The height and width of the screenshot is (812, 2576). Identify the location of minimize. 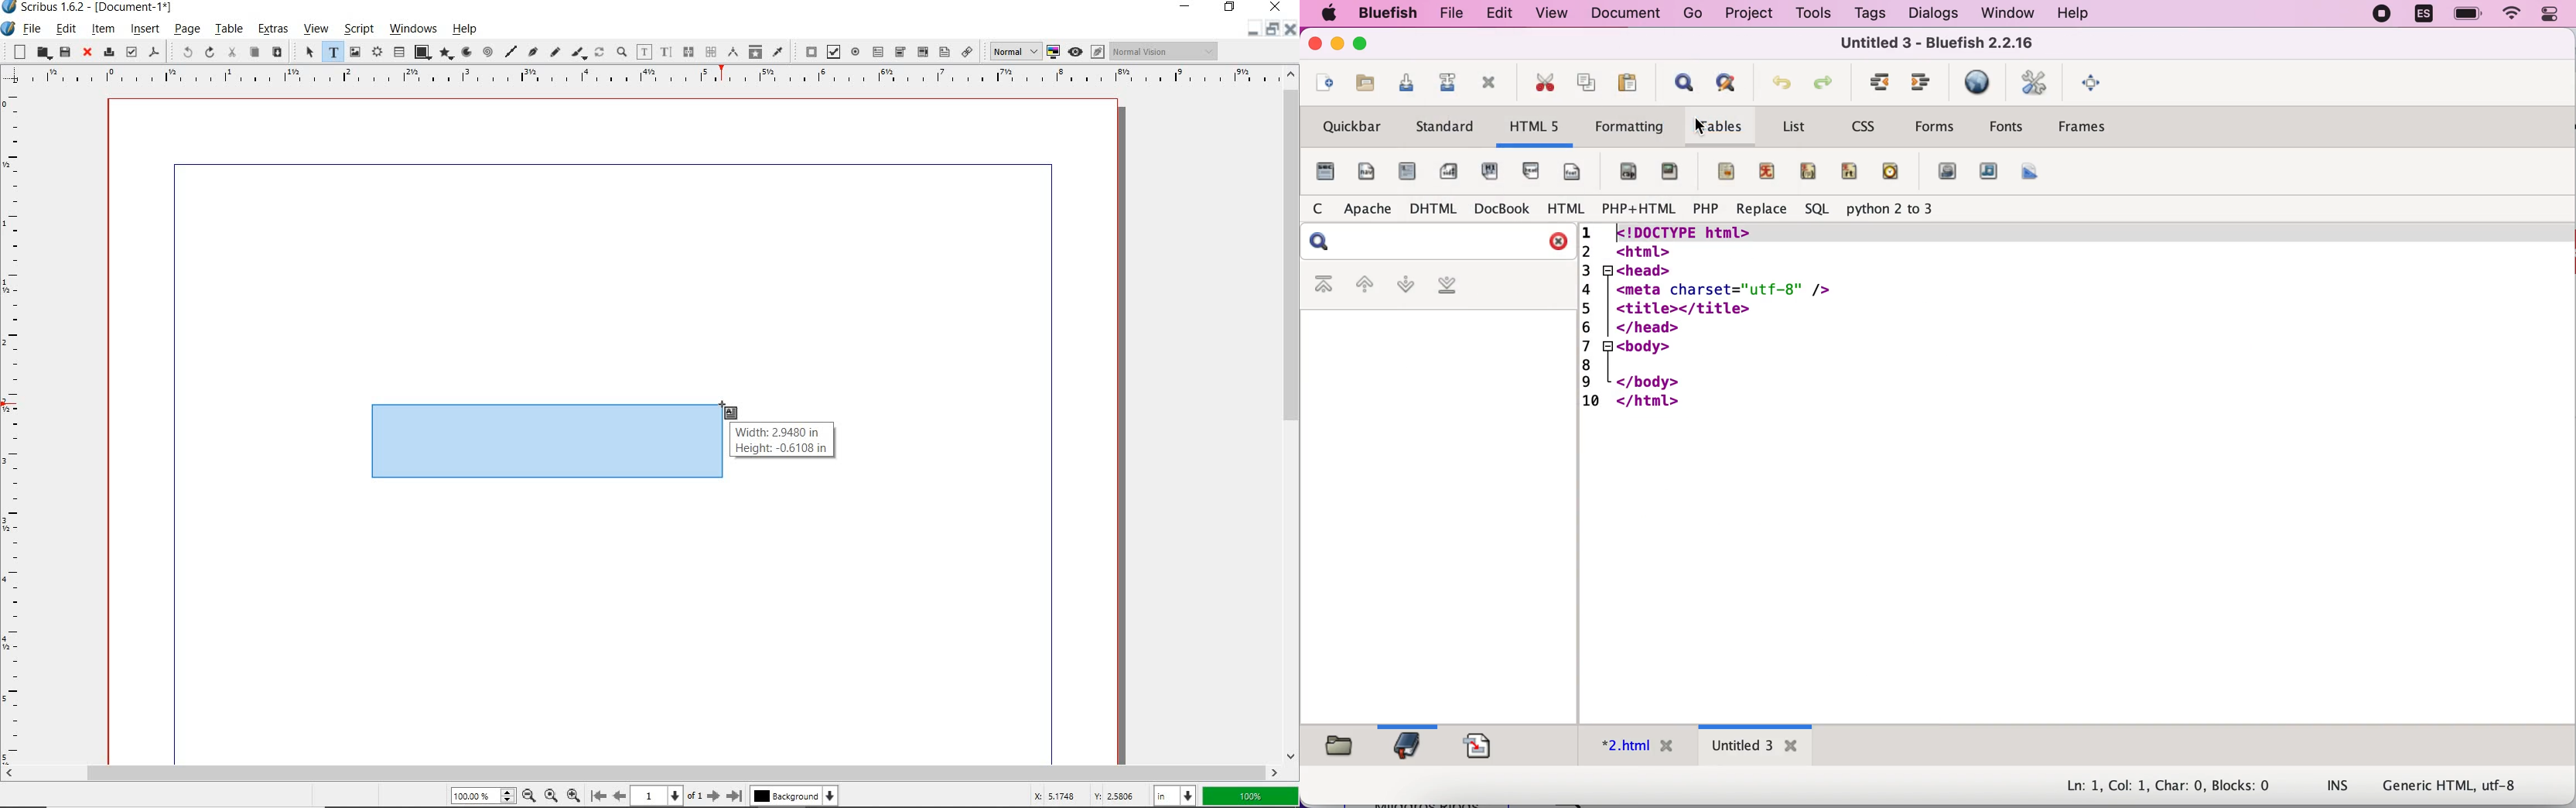
(1188, 8).